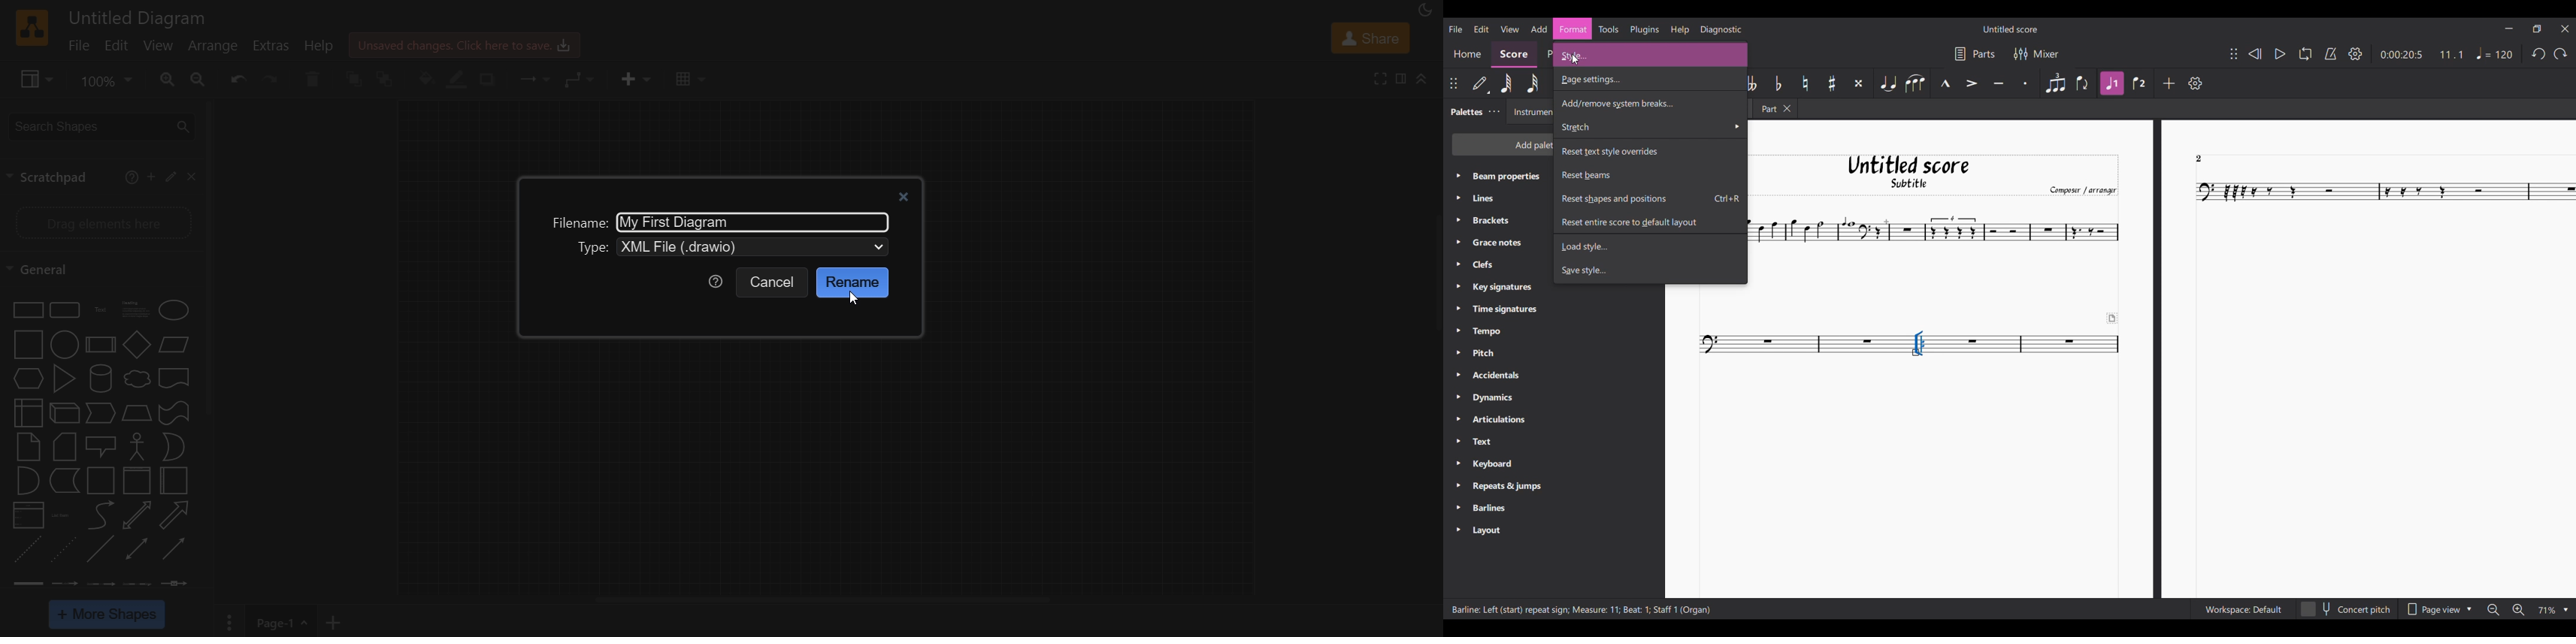 Image resolution: width=2576 pixels, height=644 pixels. Describe the element at coordinates (2519, 609) in the screenshot. I see `Zoom in` at that location.